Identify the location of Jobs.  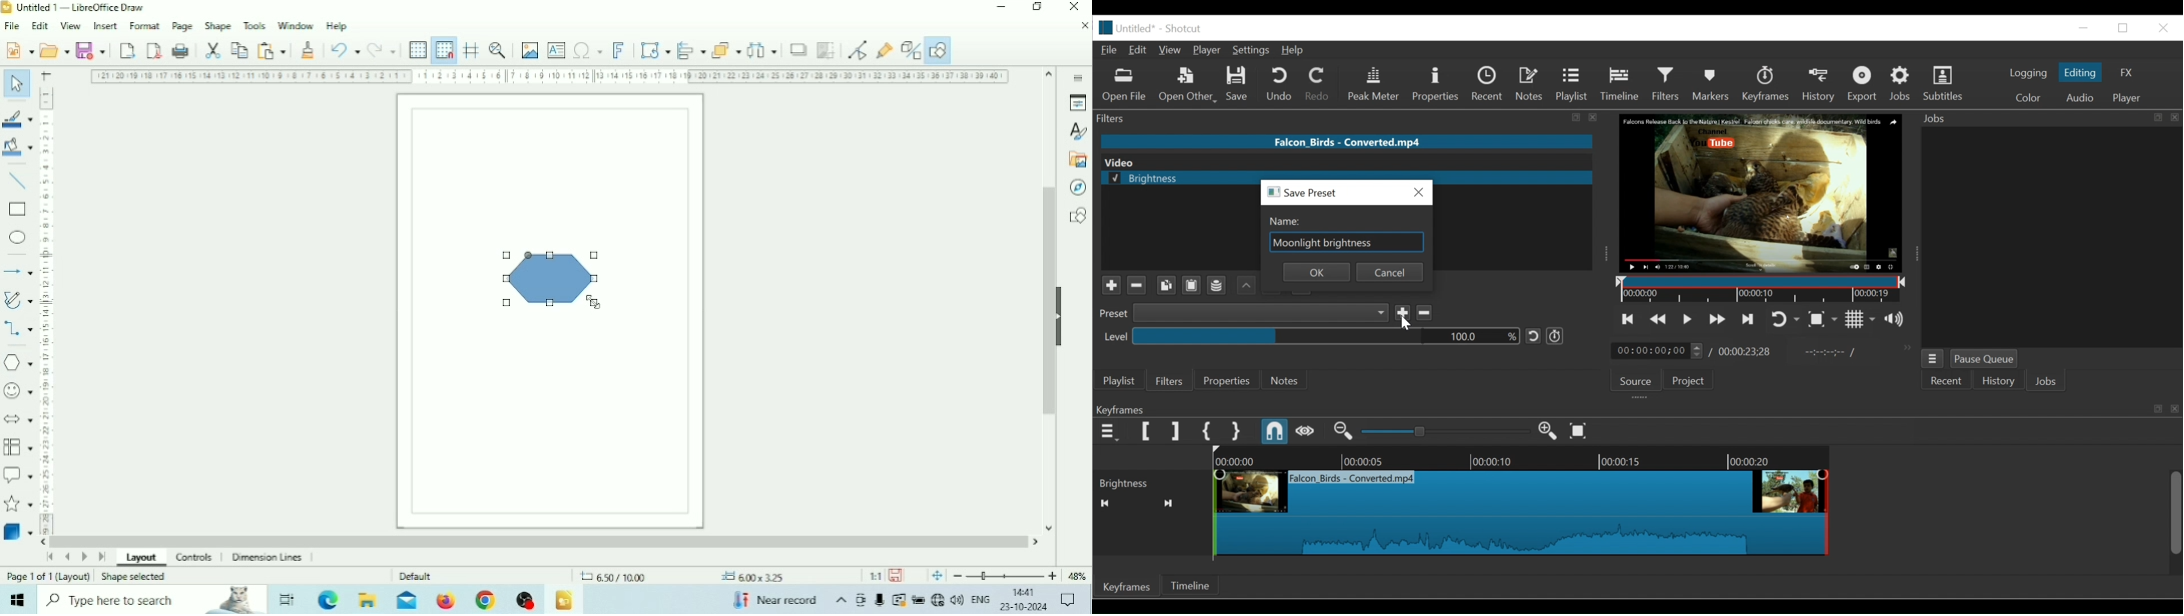
(2048, 383).